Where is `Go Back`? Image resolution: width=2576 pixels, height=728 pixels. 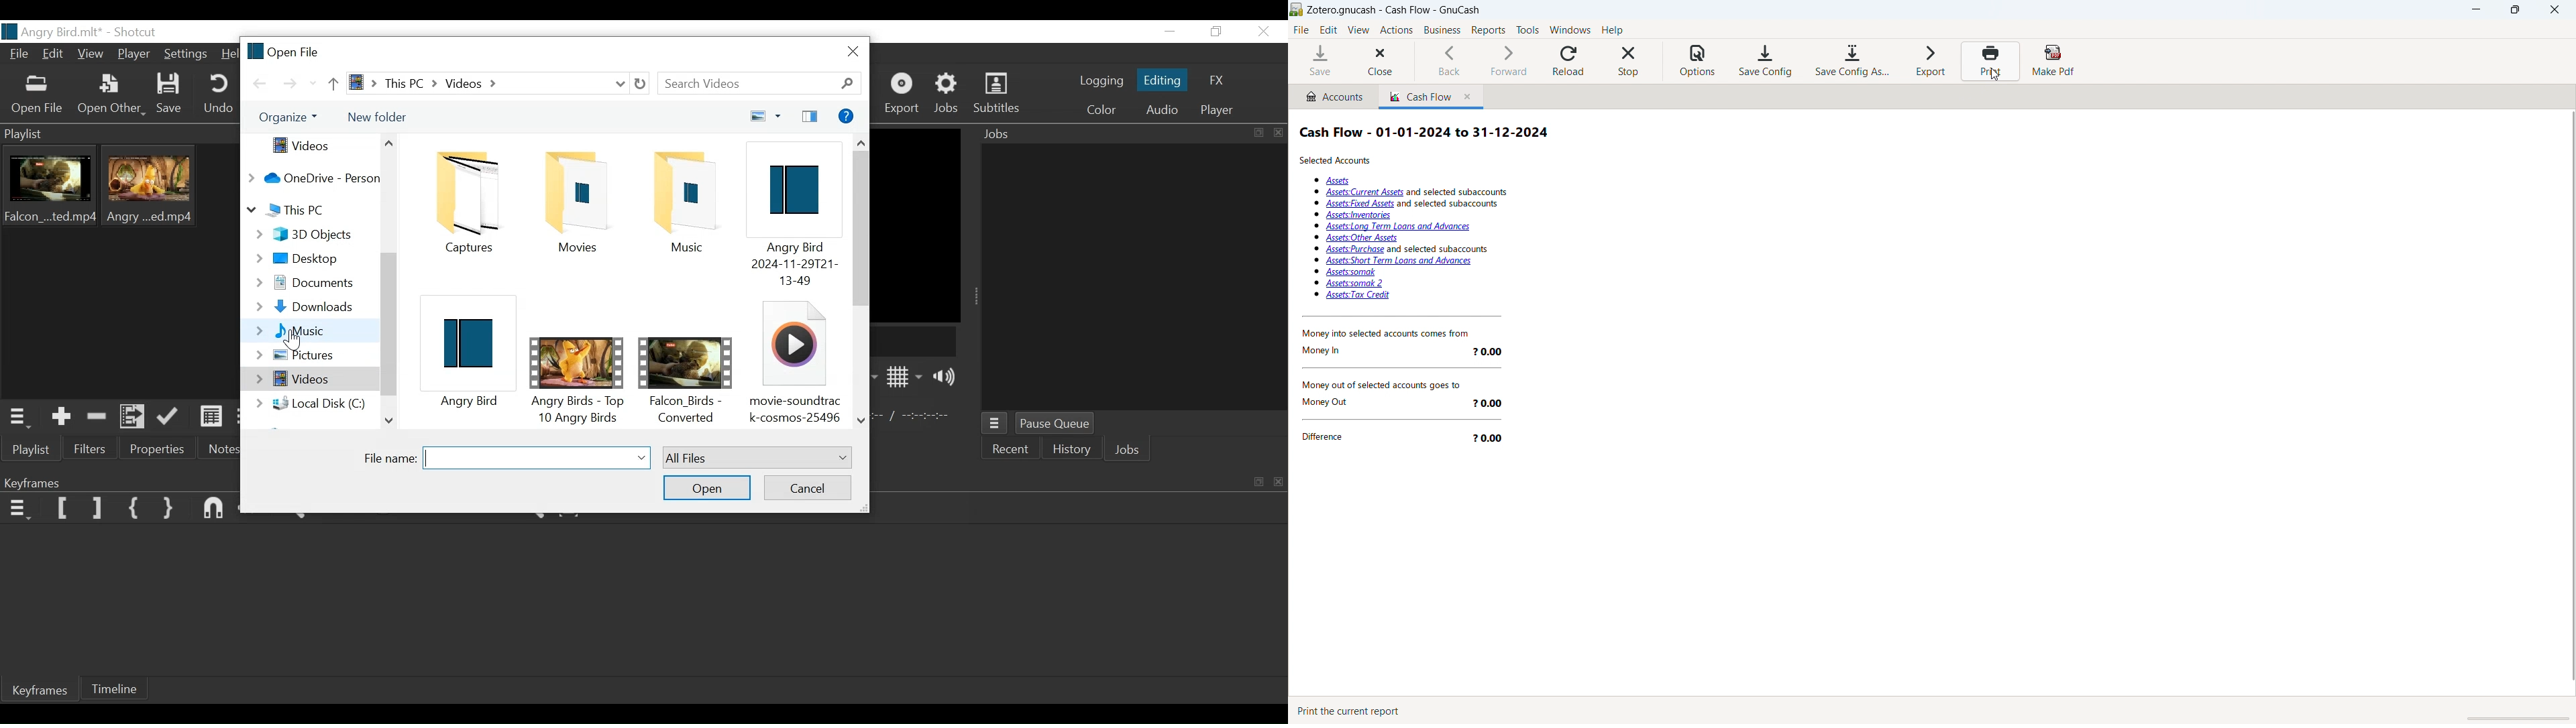
Go Back is located at coordinates (260, 84).